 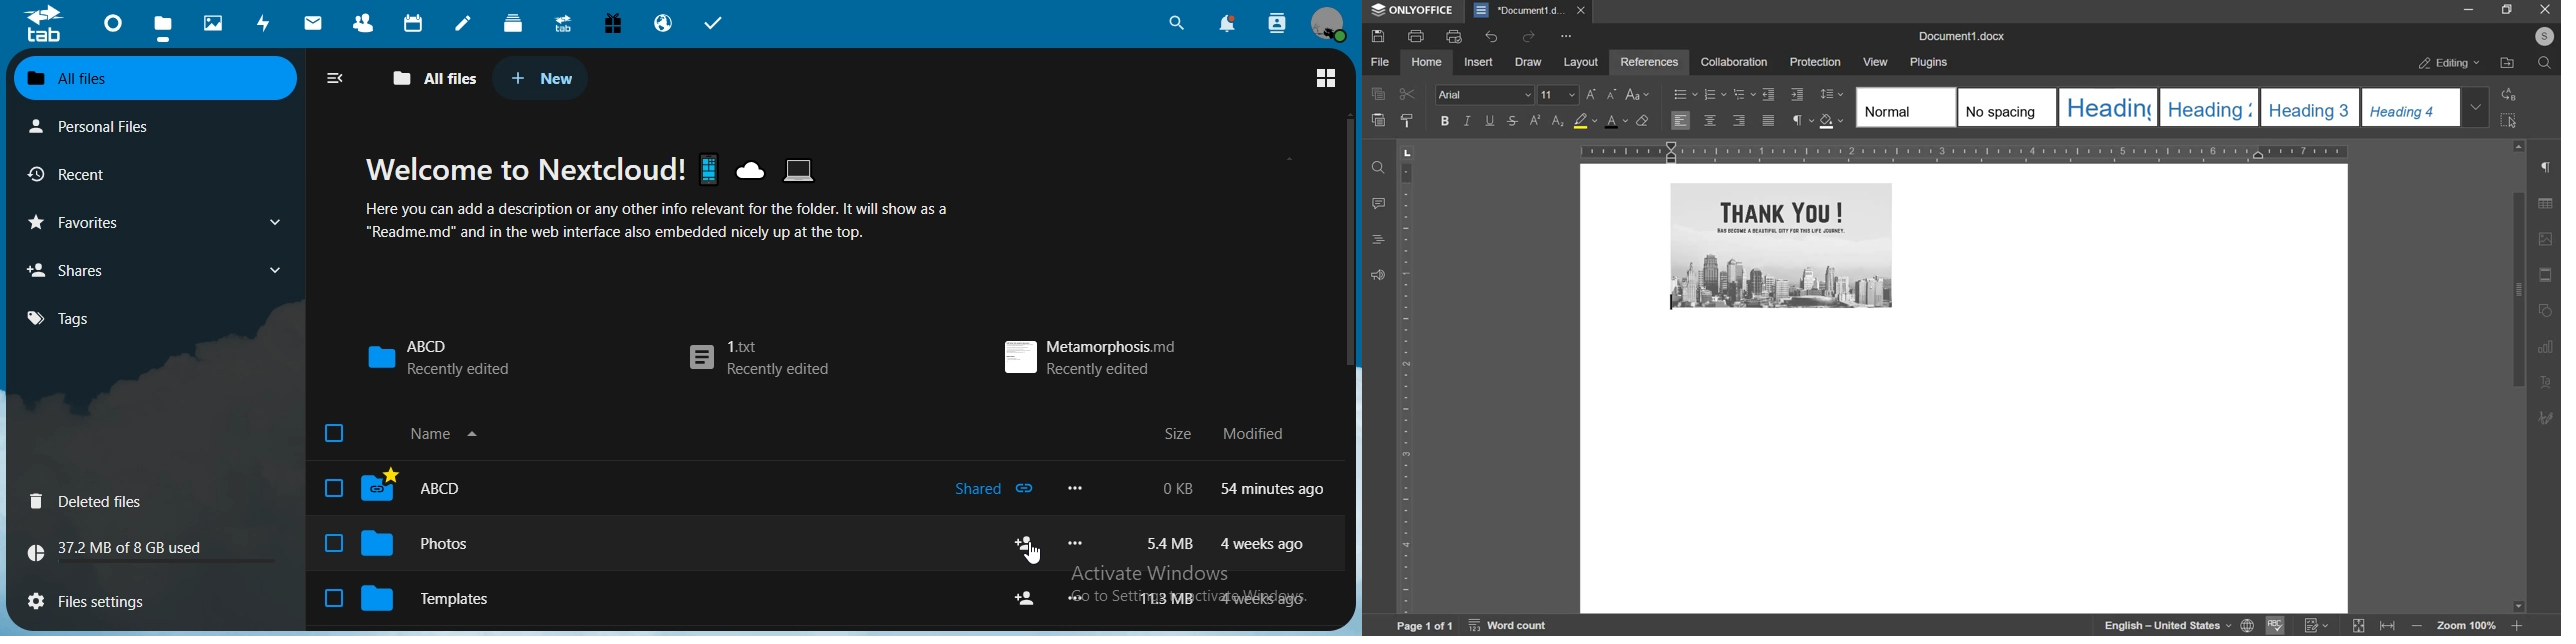 I want to click on print preview, so click(x=1454, y=36).